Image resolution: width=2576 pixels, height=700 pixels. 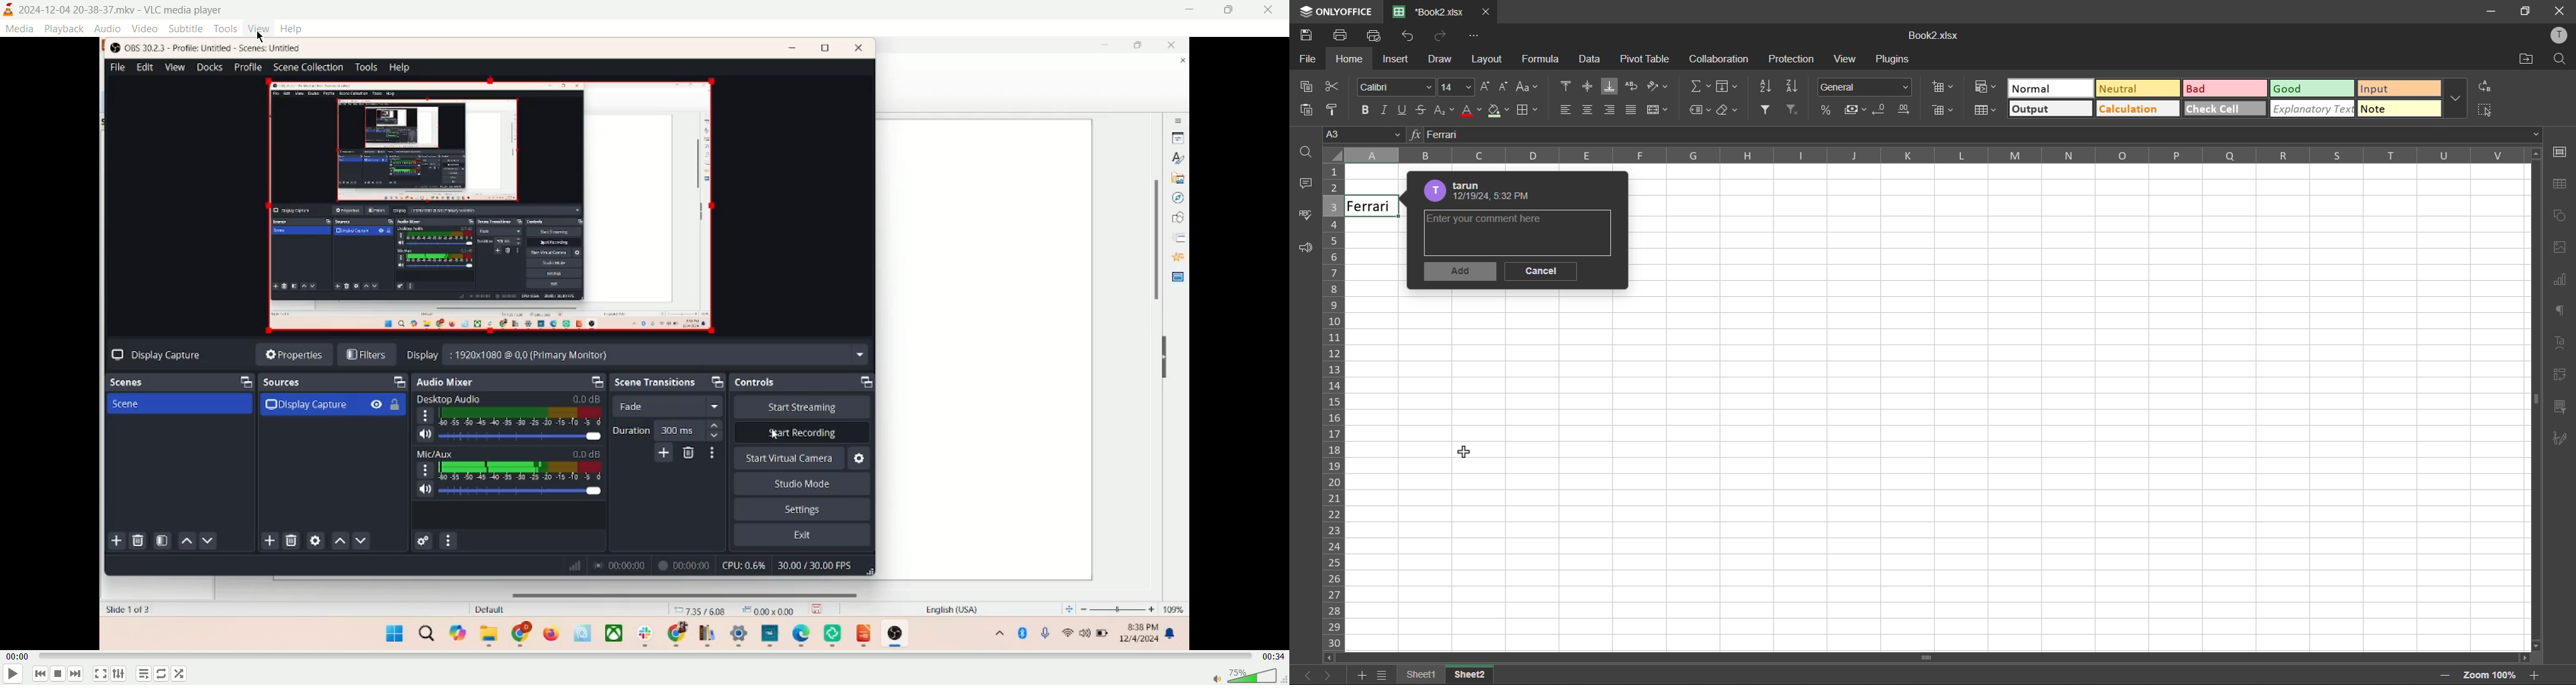 I want to click on charts, so click(x=2561, y=284).